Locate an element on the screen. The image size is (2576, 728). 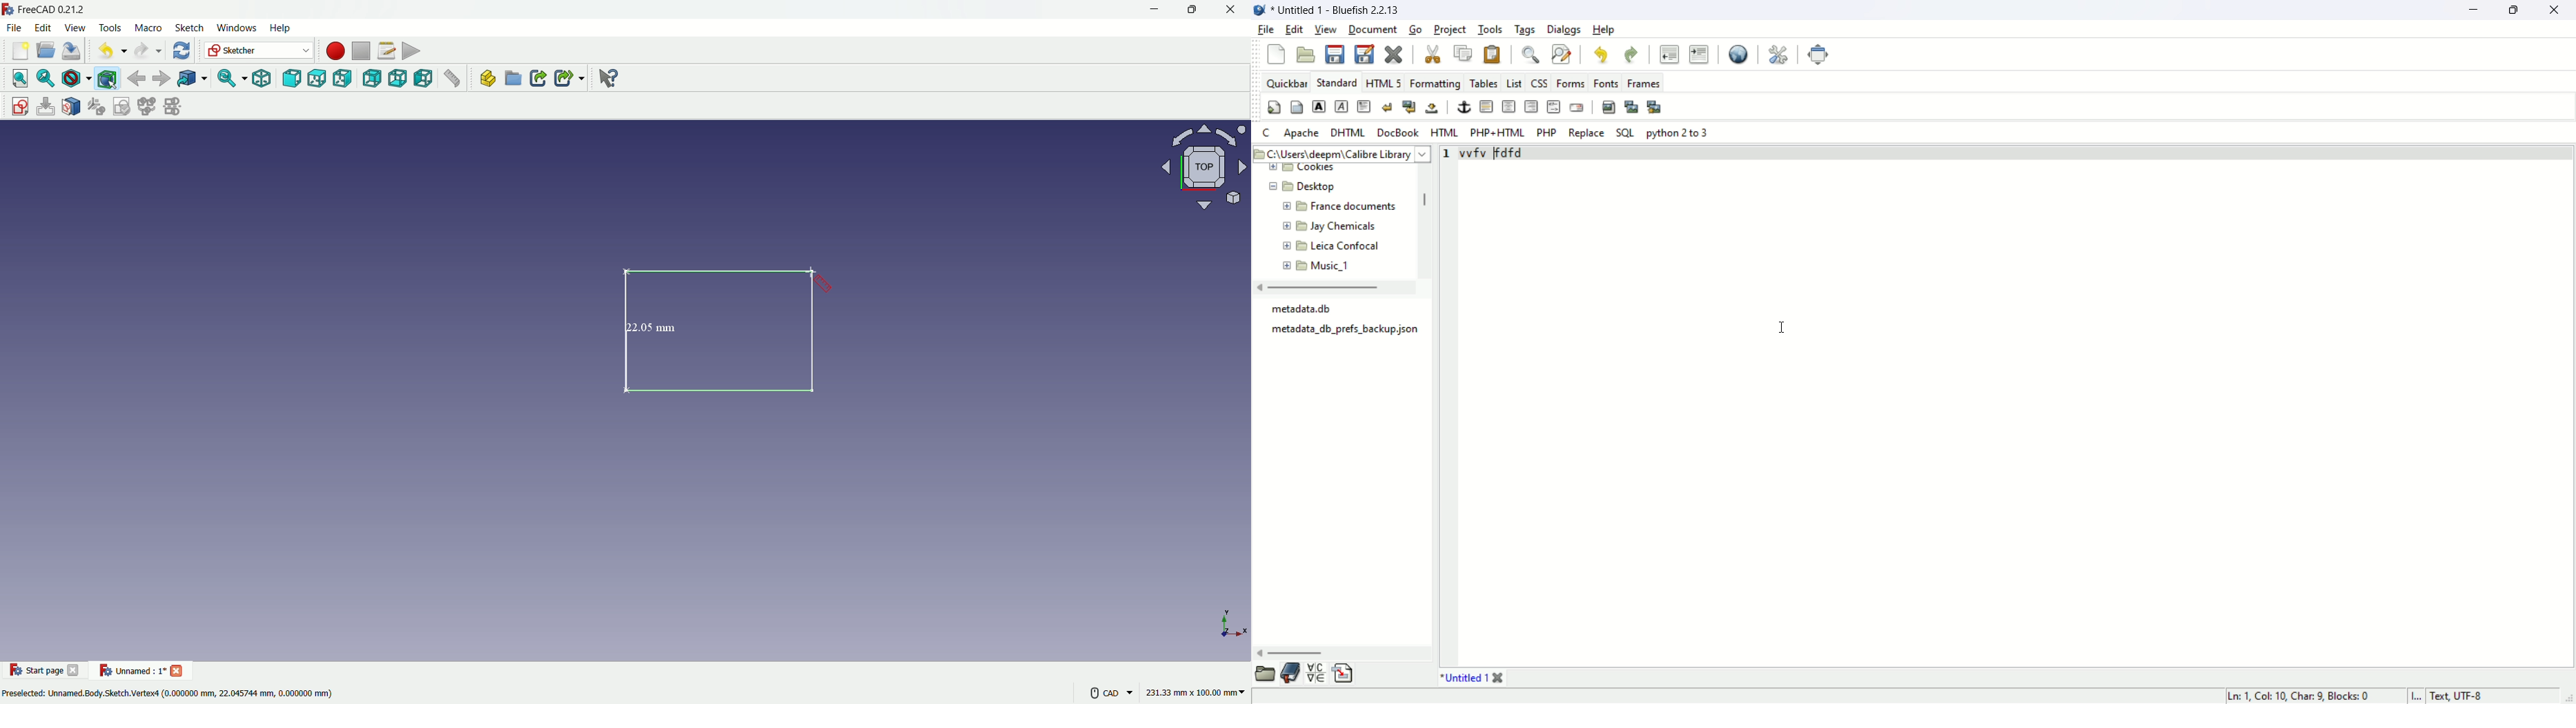
unindent is located at coordinates (1671, 55).